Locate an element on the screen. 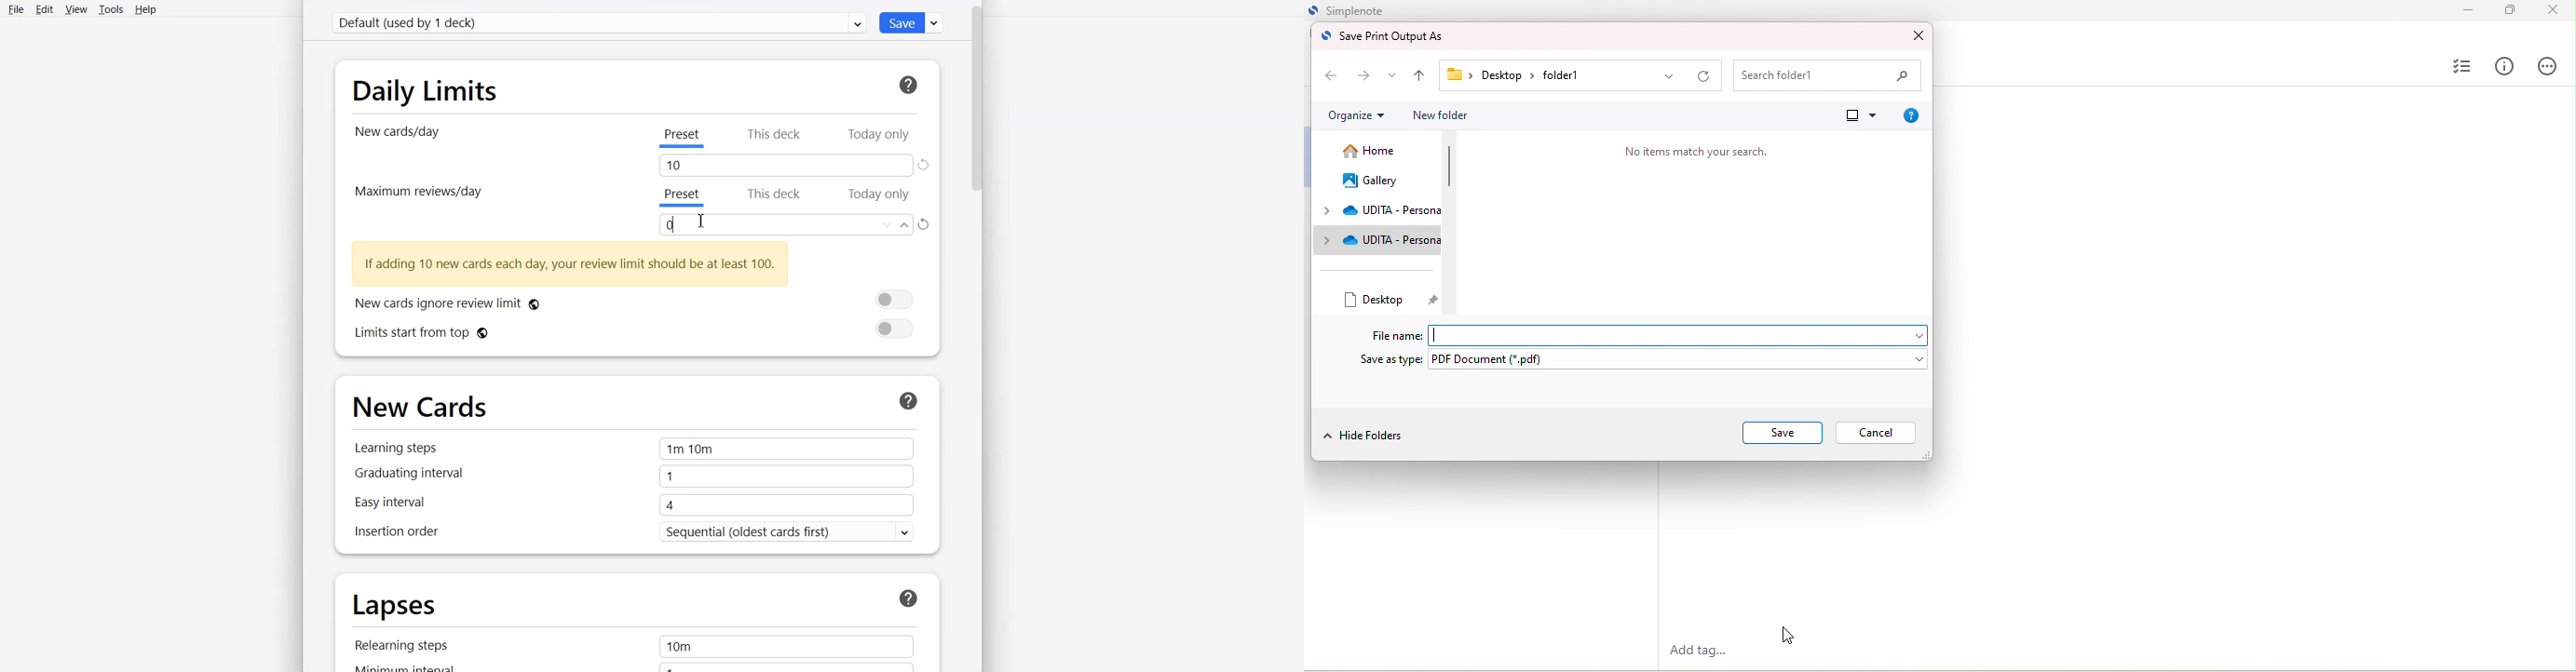 This screenshot has width=2576, height=672. Today Only is located at coordinates (881, 196).